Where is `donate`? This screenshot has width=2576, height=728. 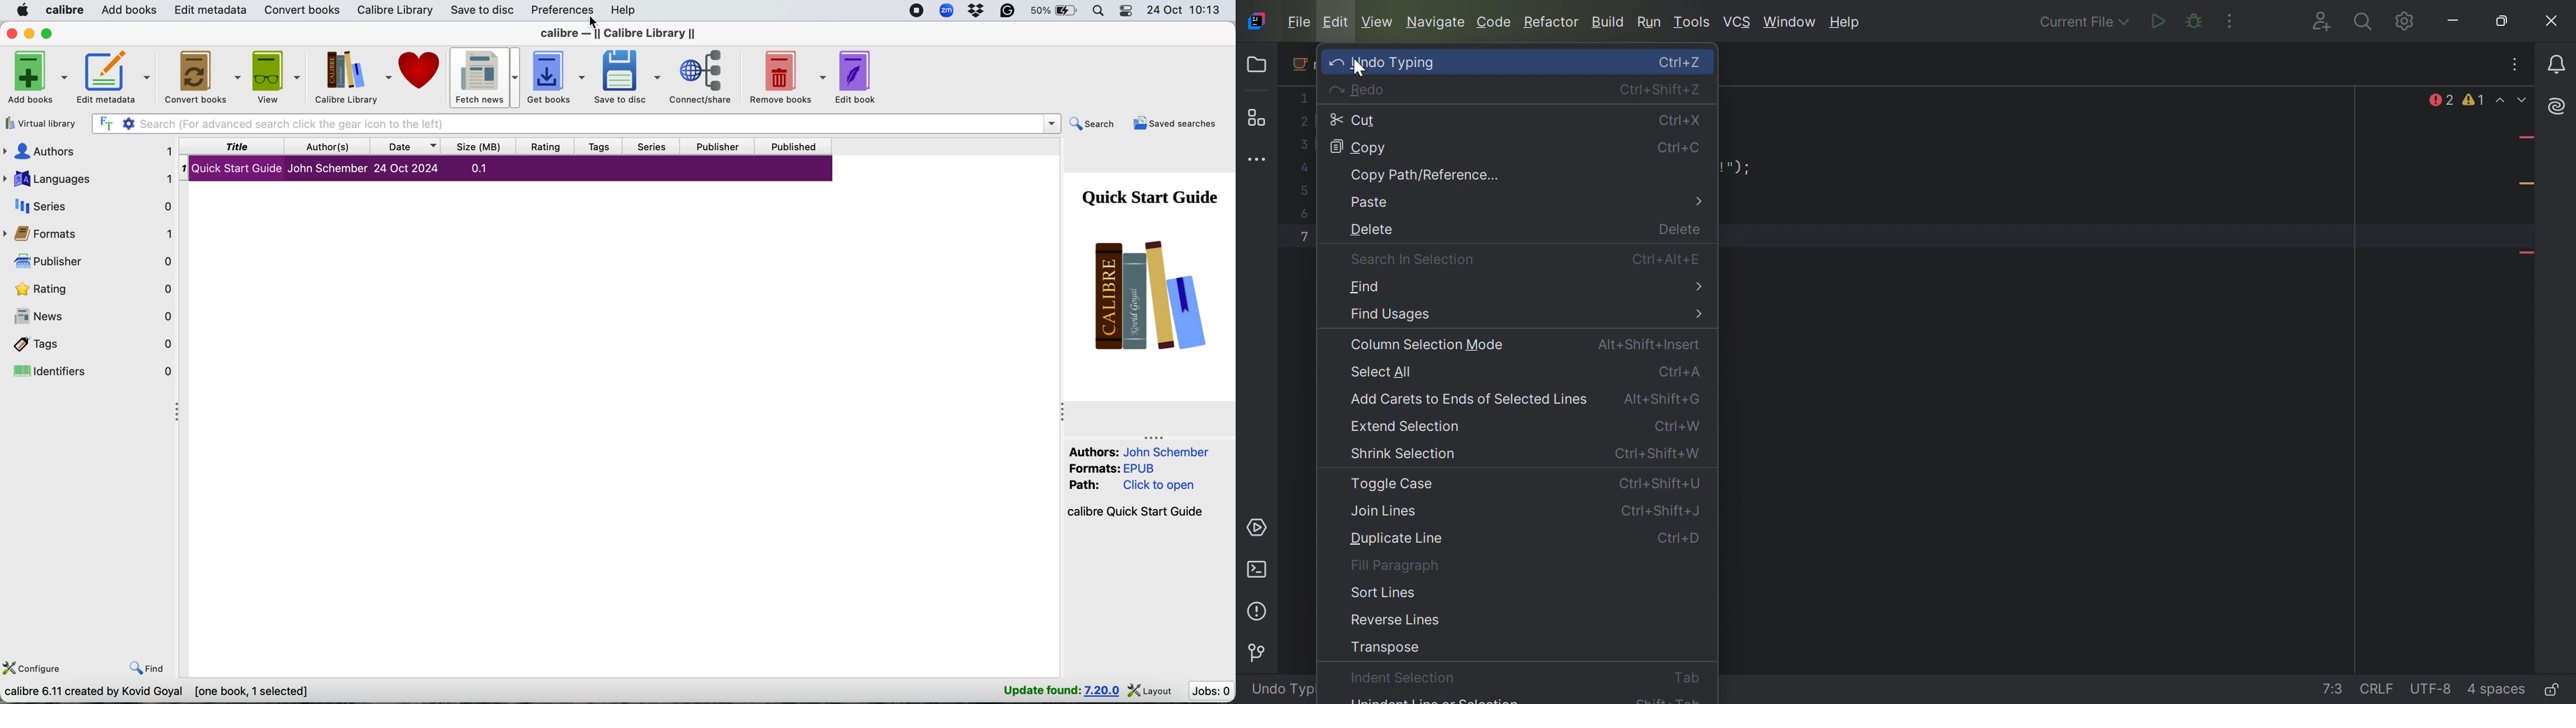 donate is located at coordinates (424, 79).